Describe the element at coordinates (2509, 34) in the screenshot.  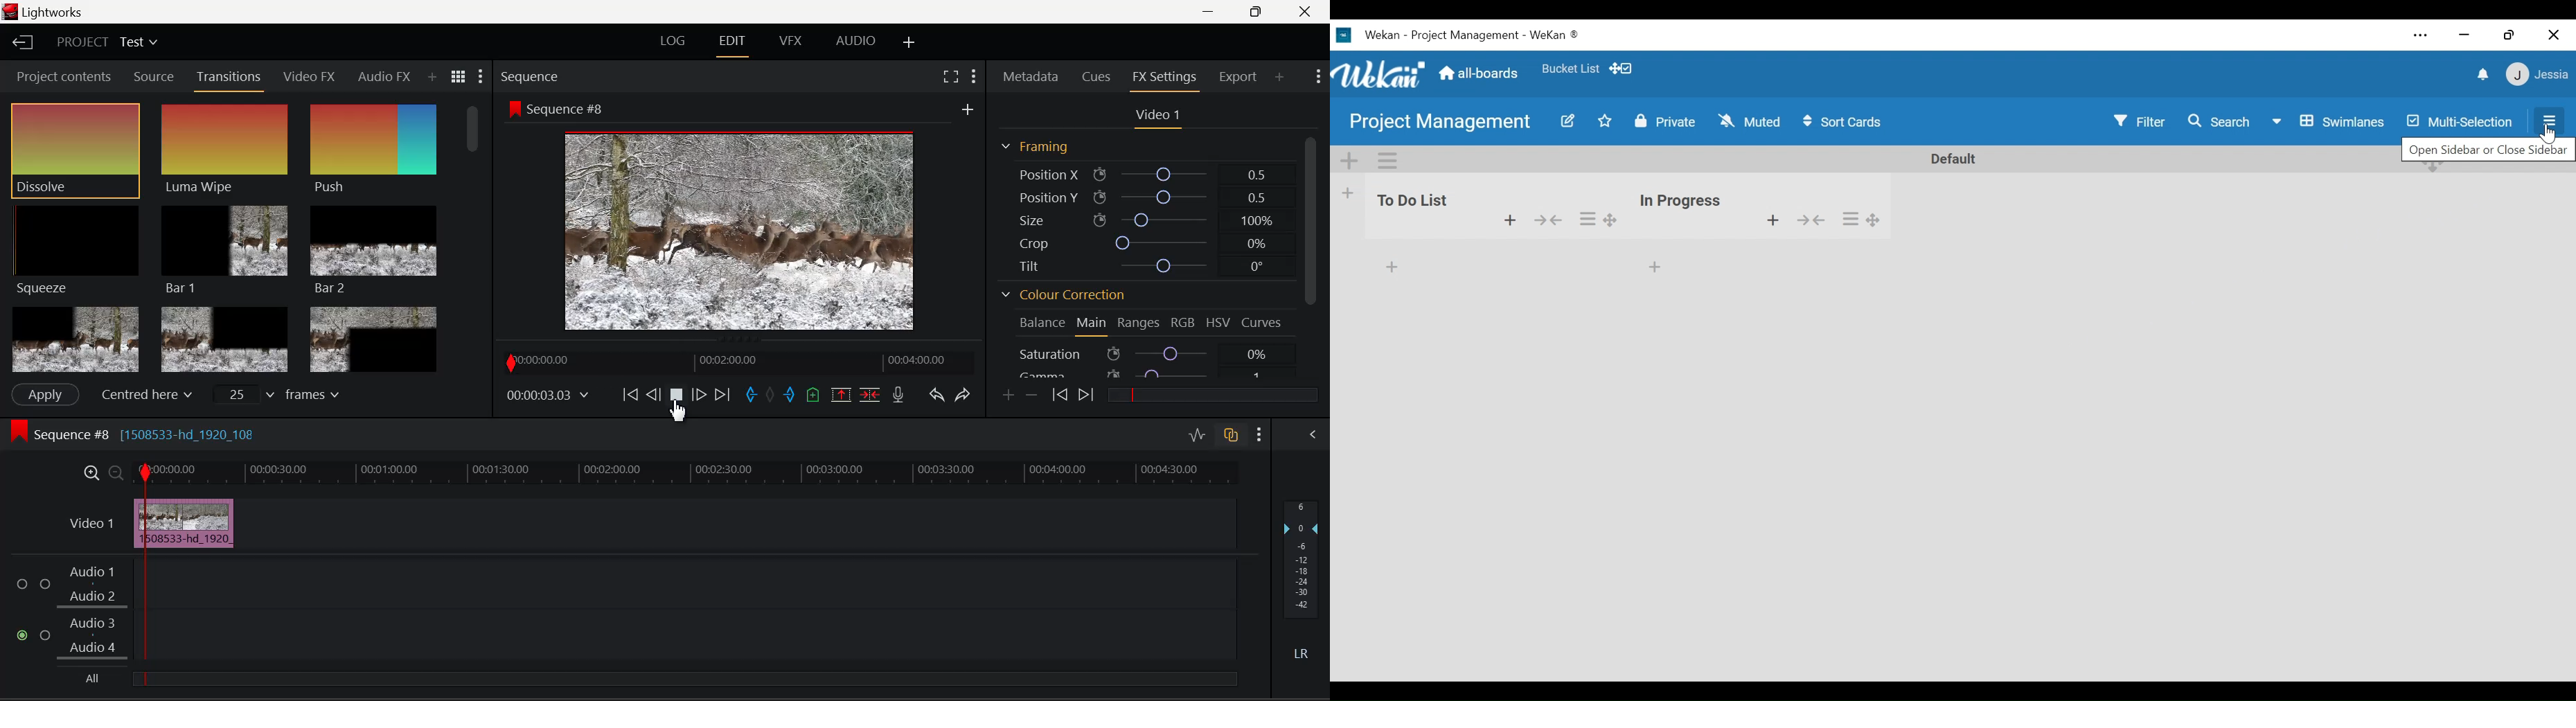
I see `restore` at that location.